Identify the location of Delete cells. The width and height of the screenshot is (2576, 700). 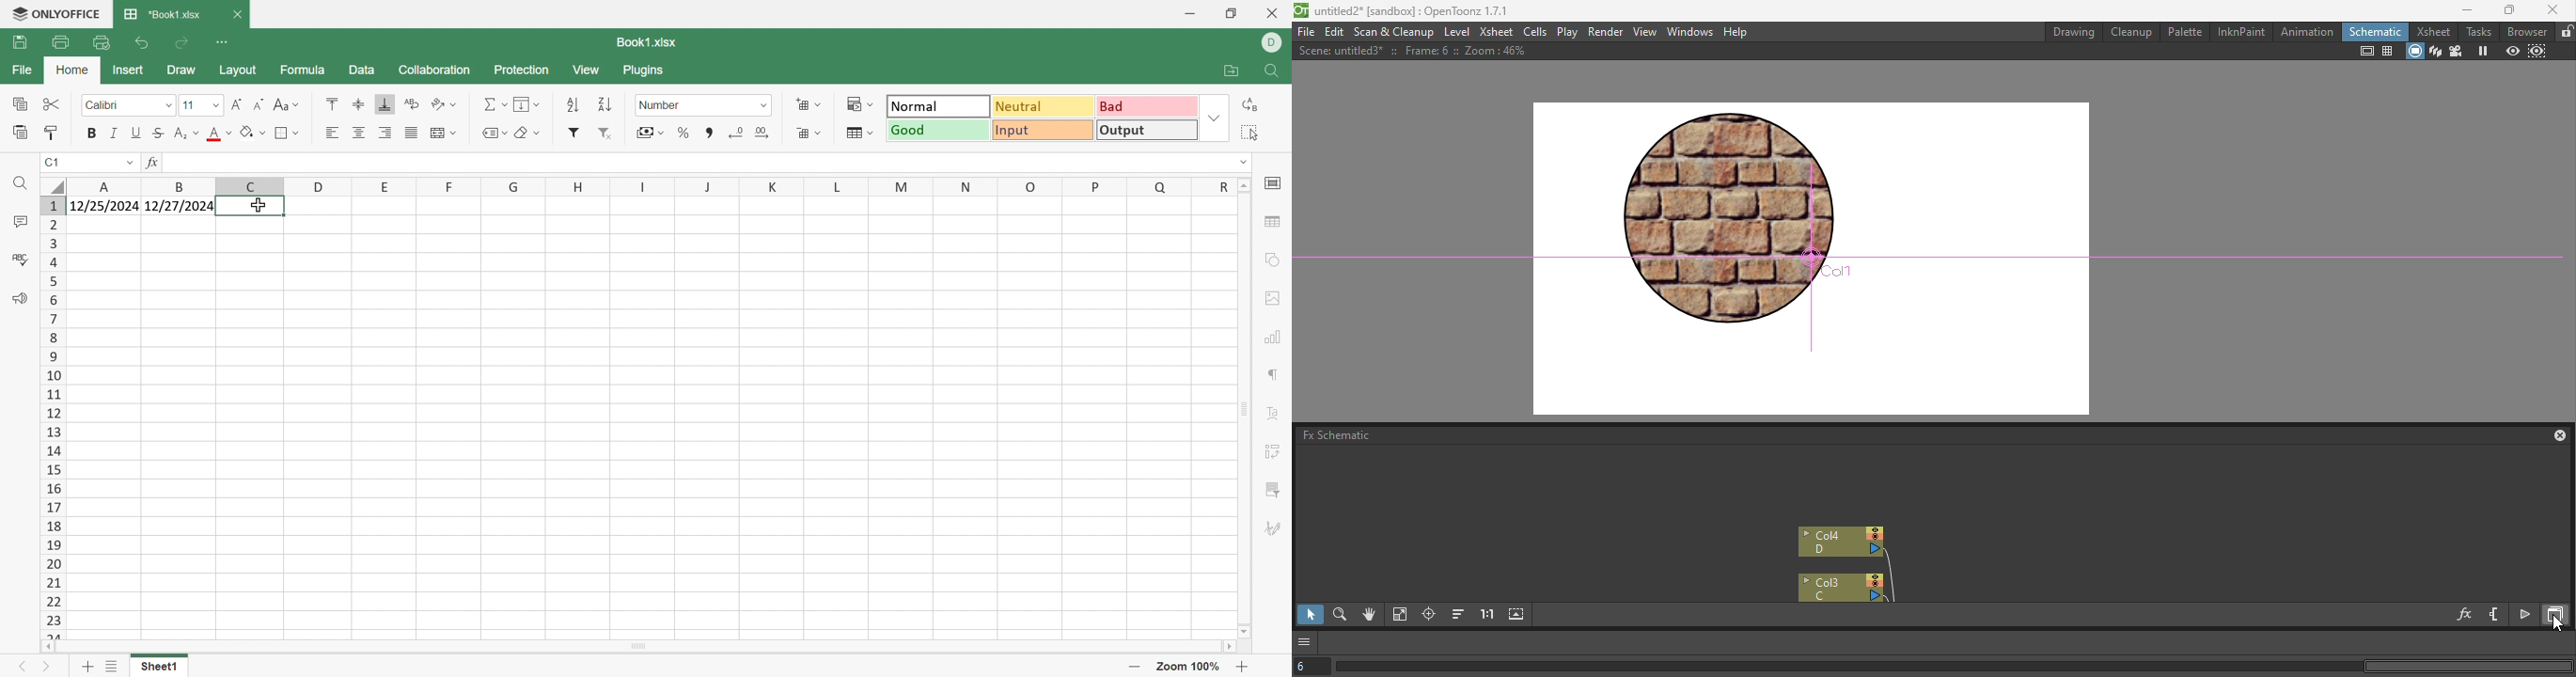
(811, 134).